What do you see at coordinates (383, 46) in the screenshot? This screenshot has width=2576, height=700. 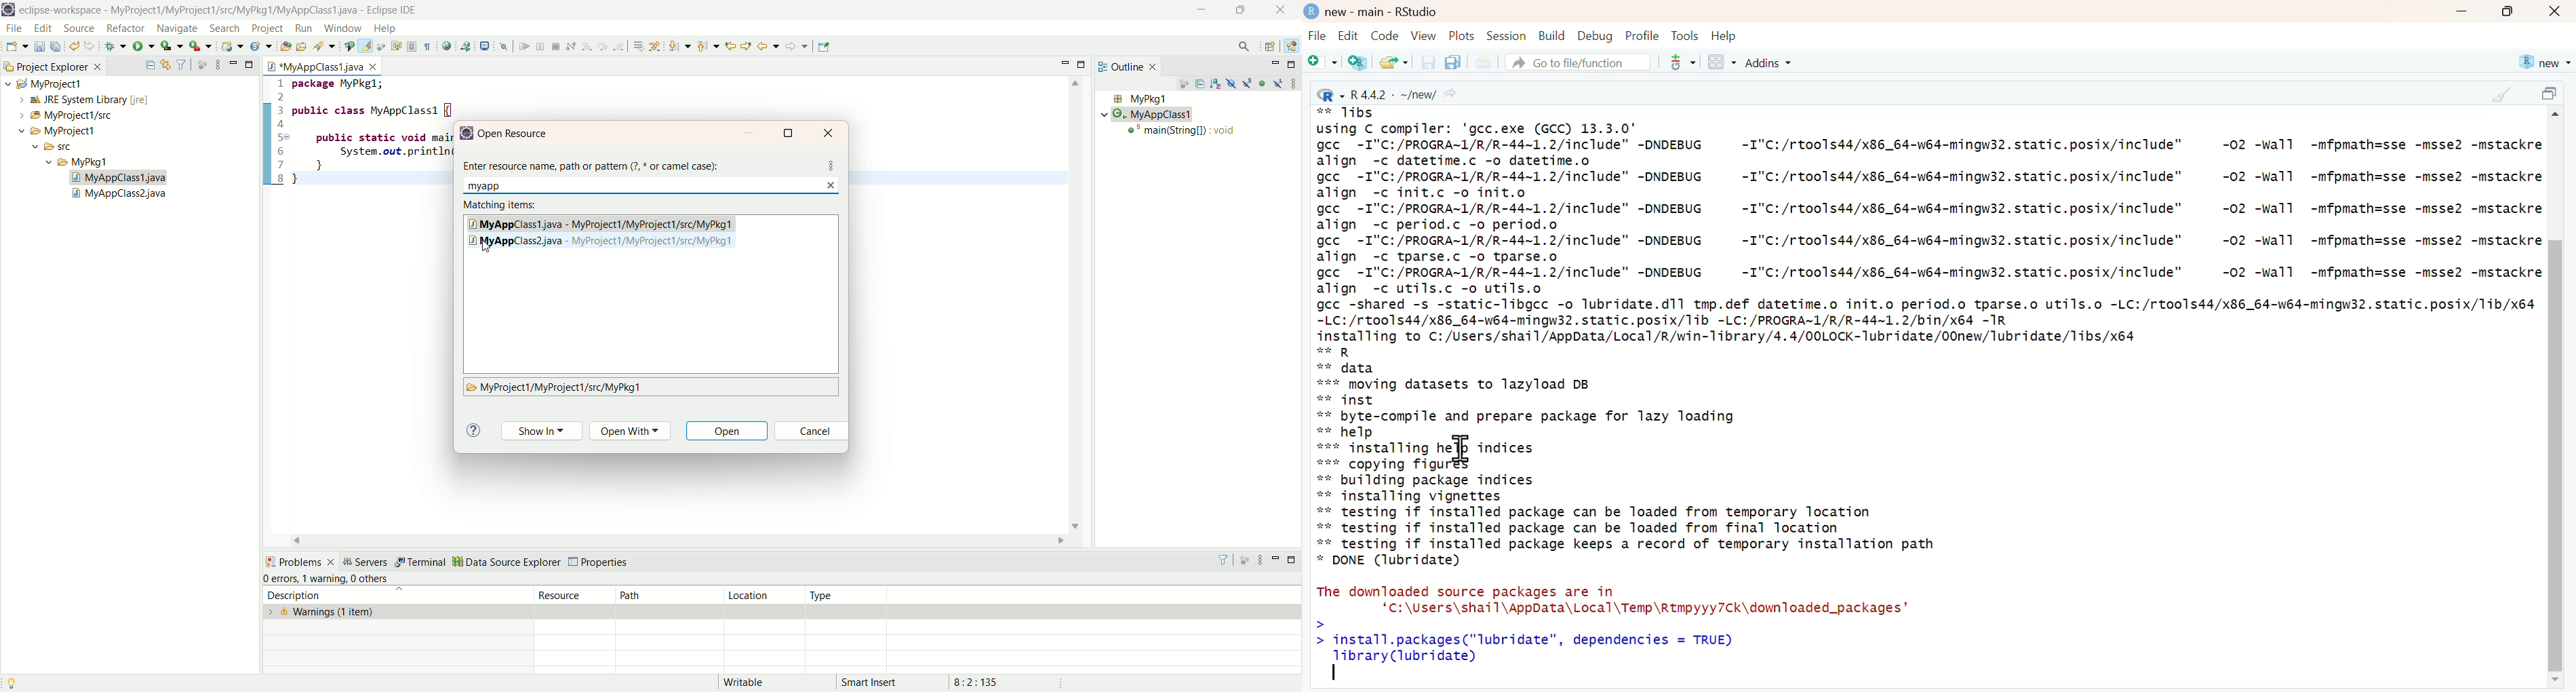 I see `automatically fold uninteresting elements` at bounding box center [383, 46].